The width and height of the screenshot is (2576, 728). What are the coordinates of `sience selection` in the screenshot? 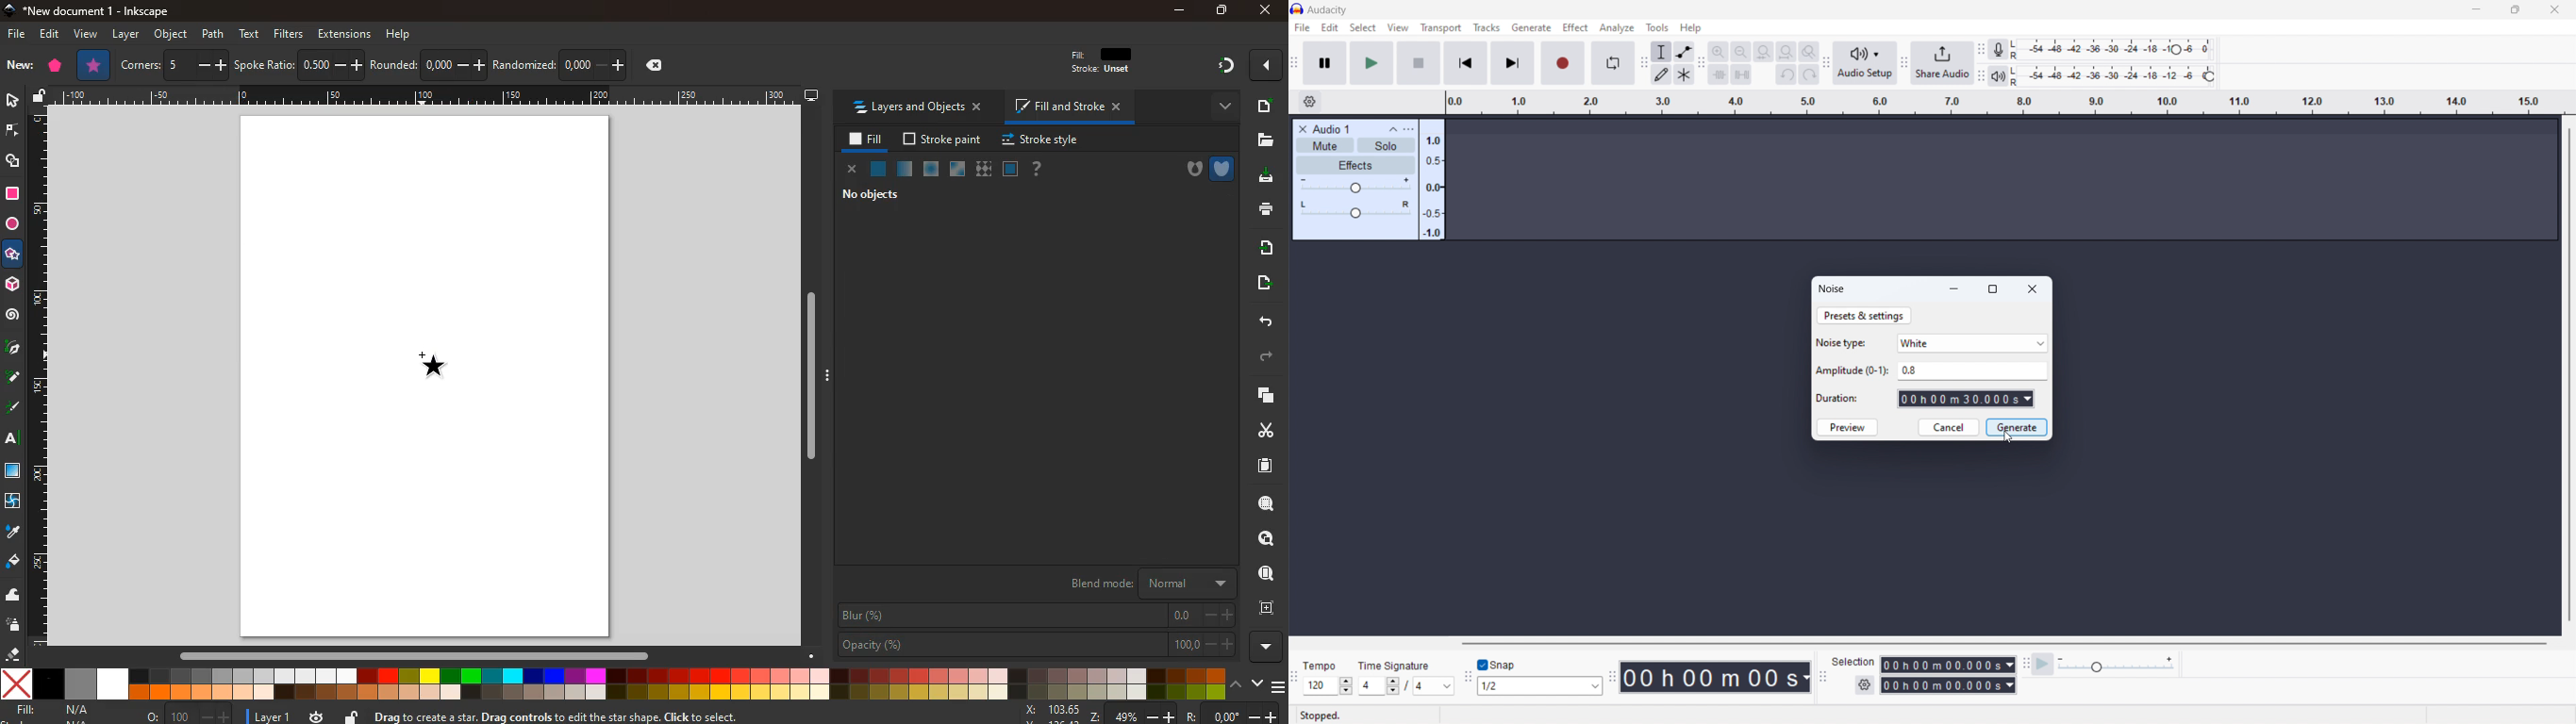 It's located at (1742, 74).